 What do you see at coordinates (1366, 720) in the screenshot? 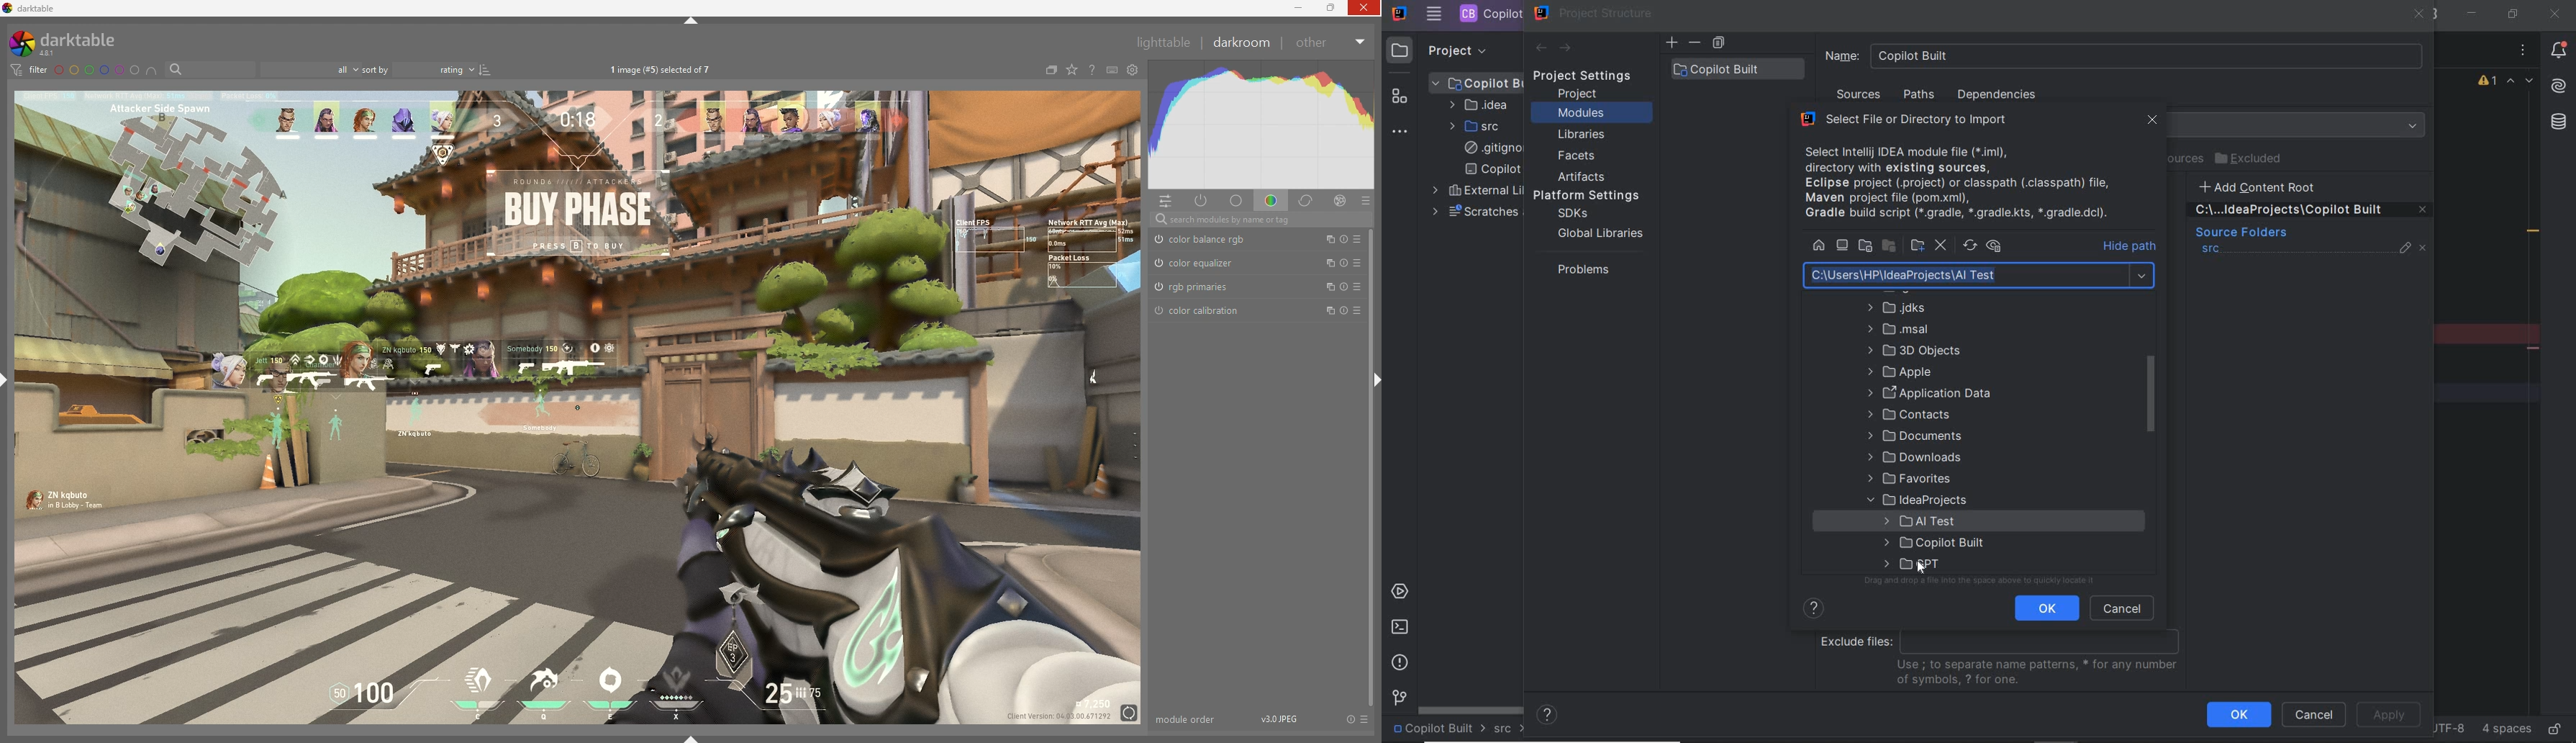
I see `presets` at bounding box center [1366, 720].